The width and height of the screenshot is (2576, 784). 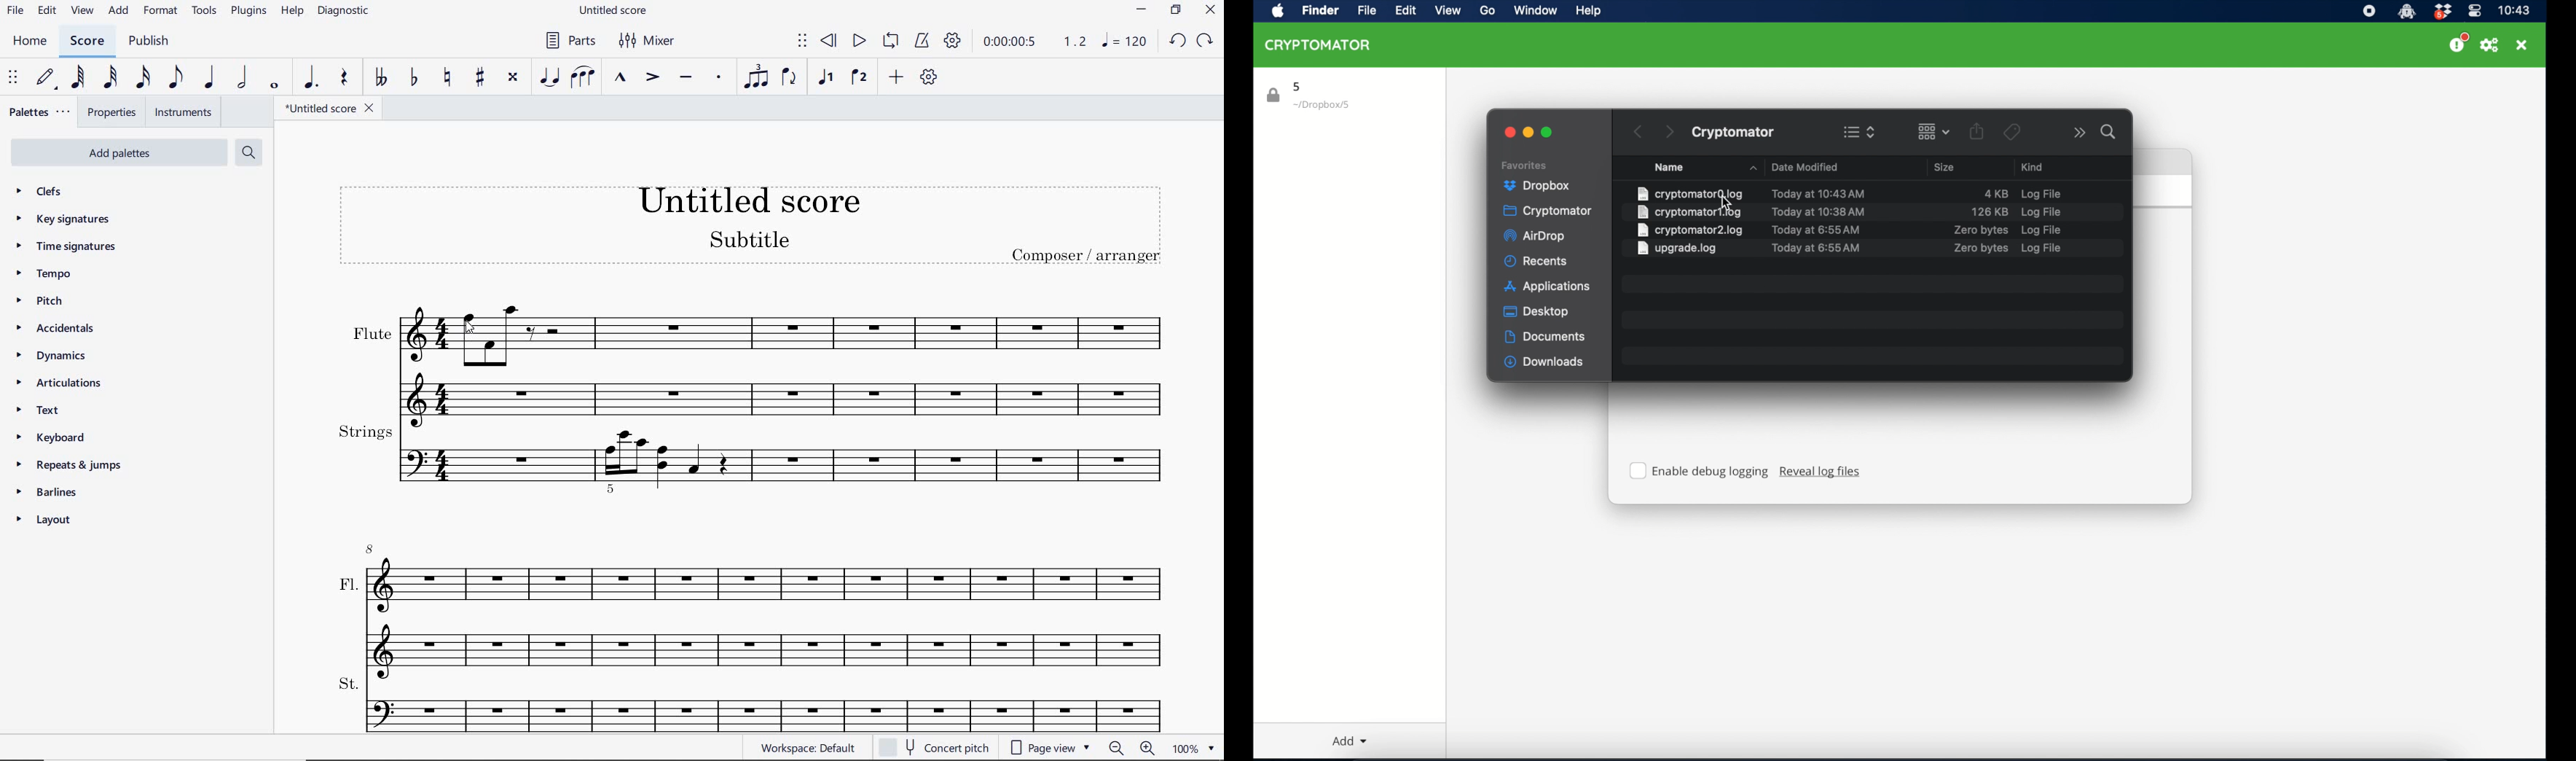 What do you see at coordinates (931, 77) in the screenshot?
I see `CUSTOMIZE TOOLBAR` at bounding box center [931, 77].